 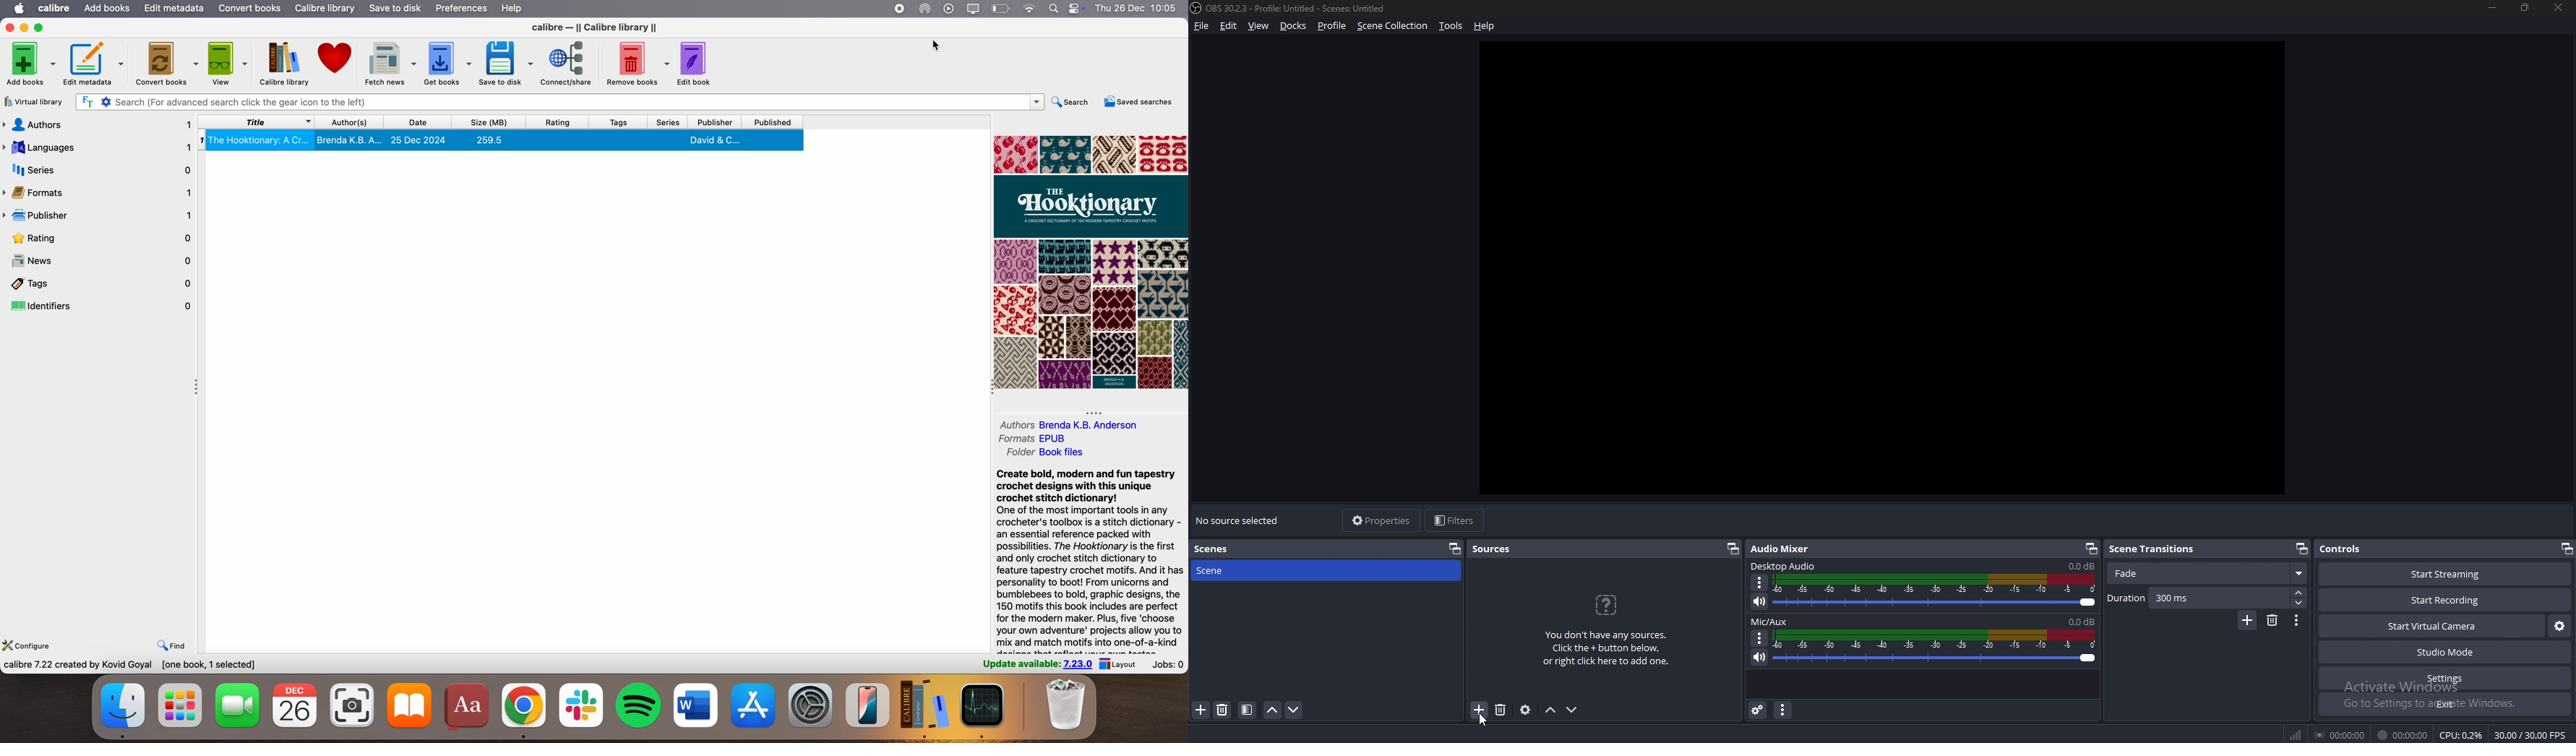 What do you see at coordinates (1393, 25) in the screenshot?
I see `Scene collection` at bounding box center [1393, 25].